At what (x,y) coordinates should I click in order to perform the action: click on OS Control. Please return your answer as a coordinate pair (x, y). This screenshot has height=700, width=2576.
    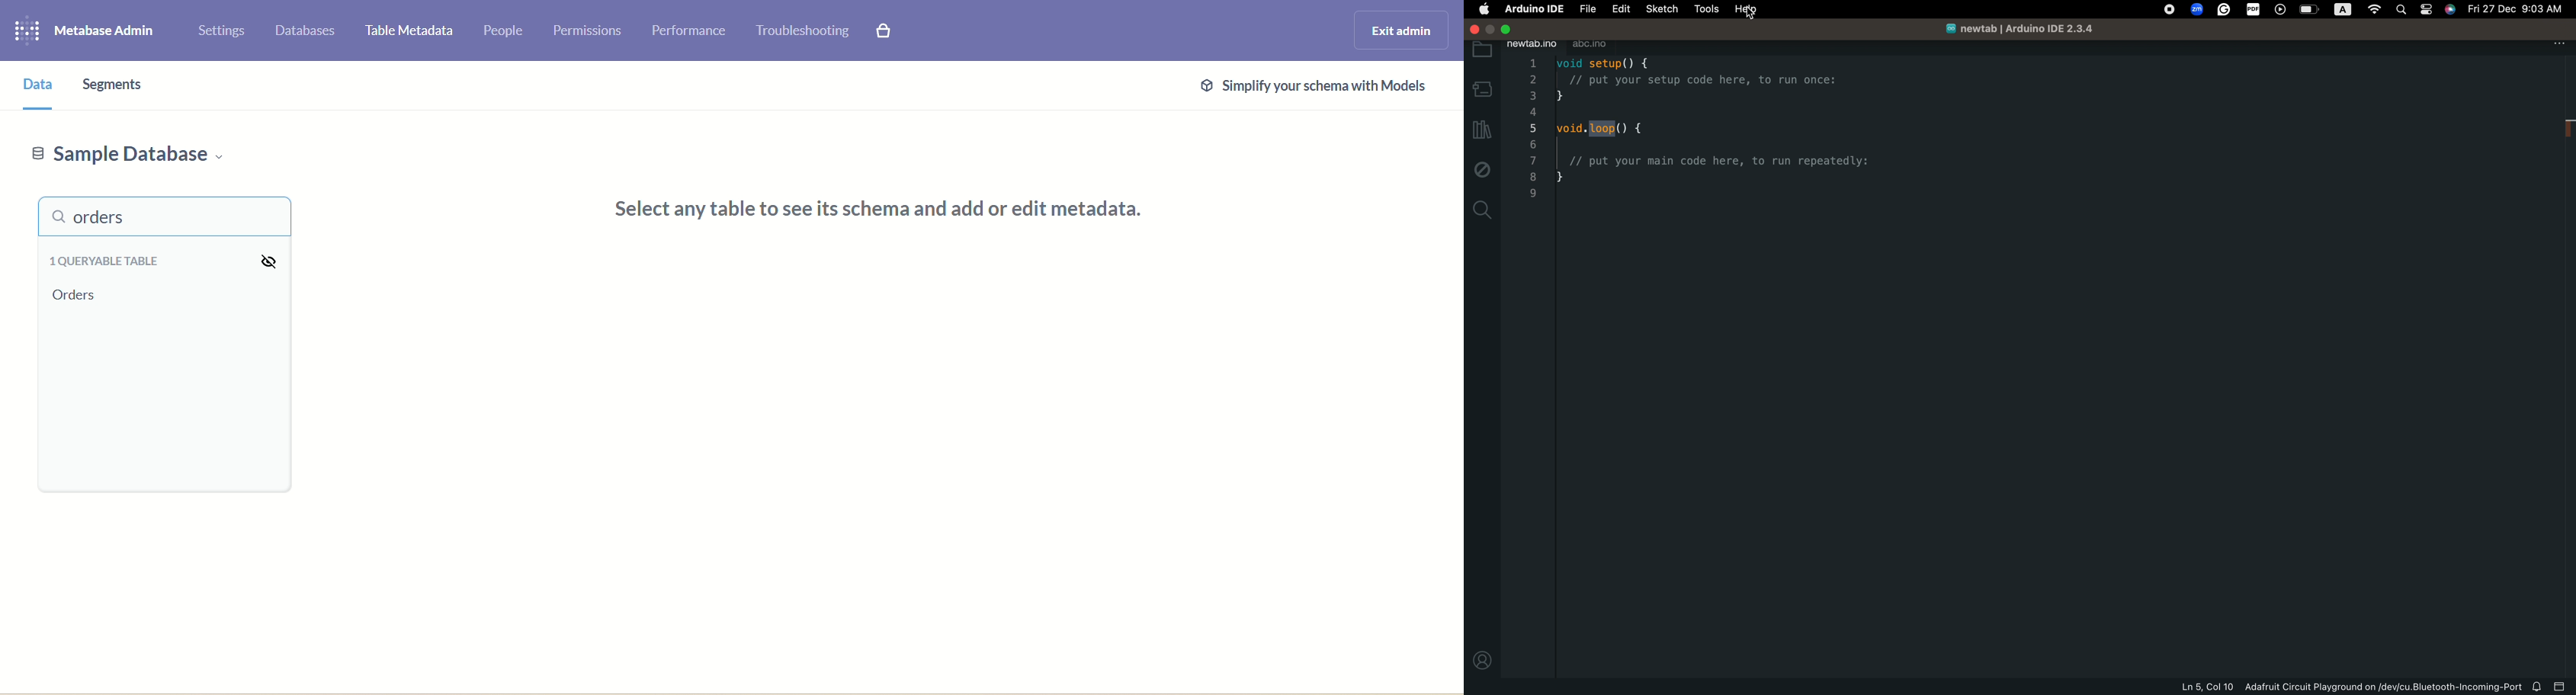
    Looking at the image, I should click on (2167, 9).